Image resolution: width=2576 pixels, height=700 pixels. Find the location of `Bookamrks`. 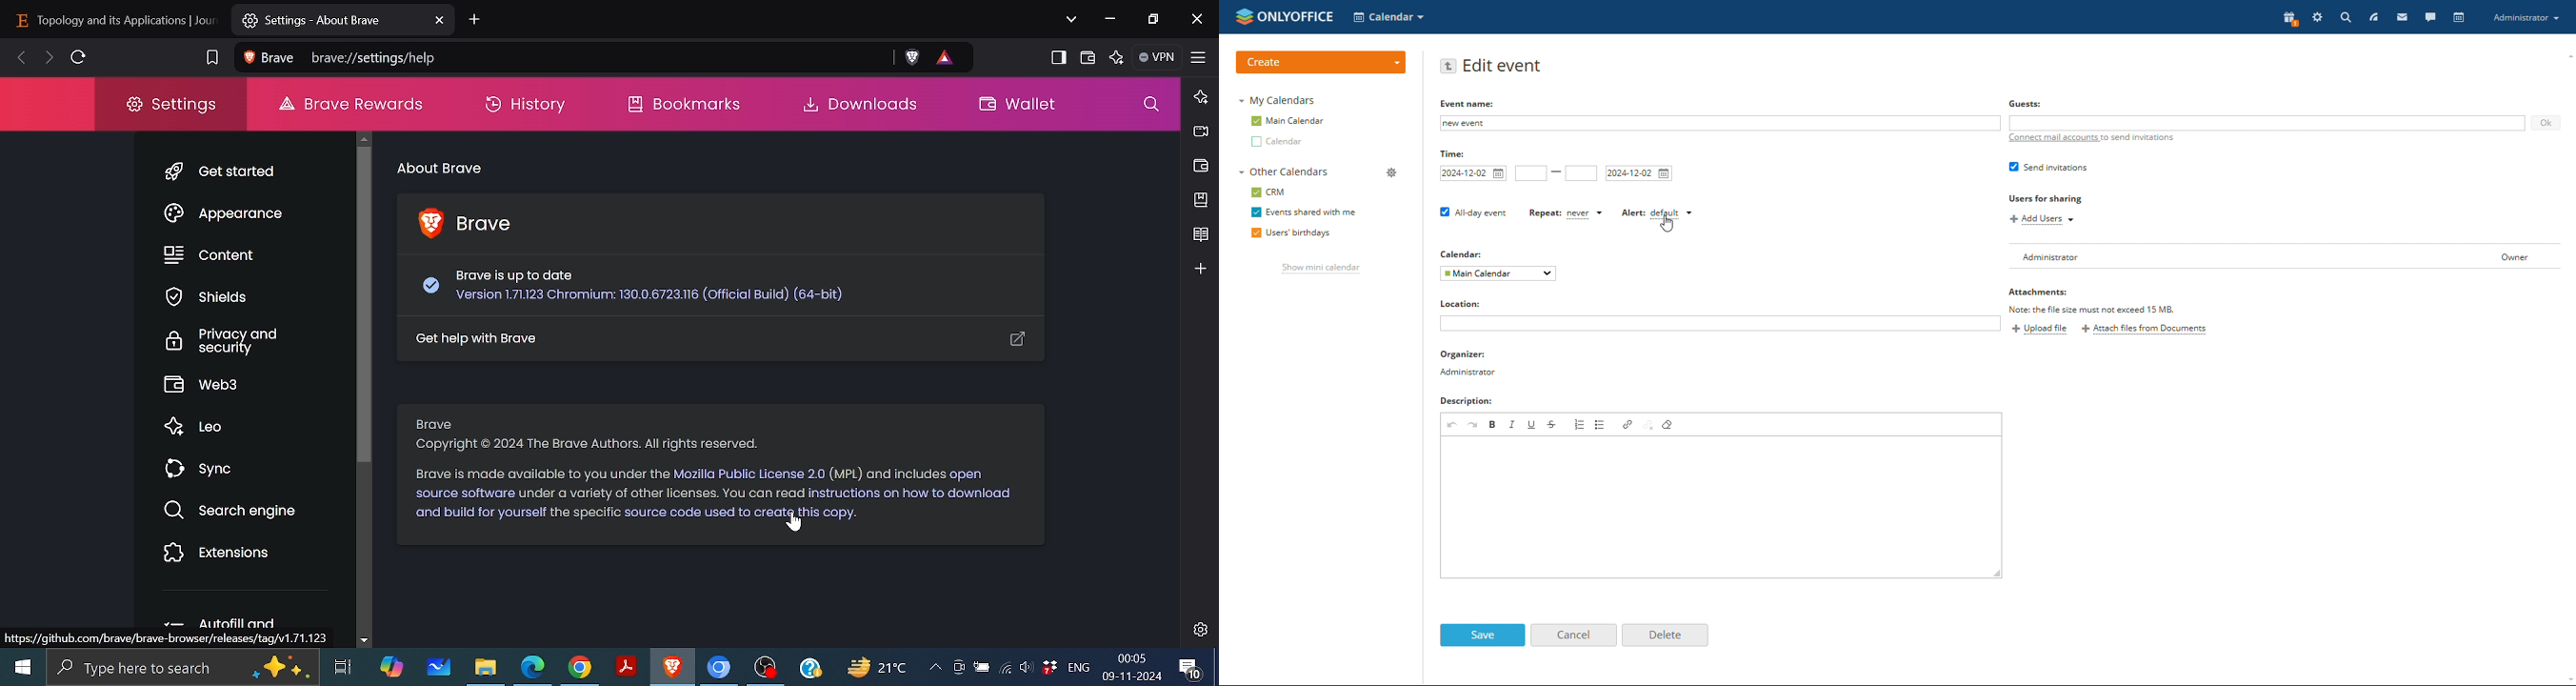

Bookamrks is located at coordinates (671, 106).